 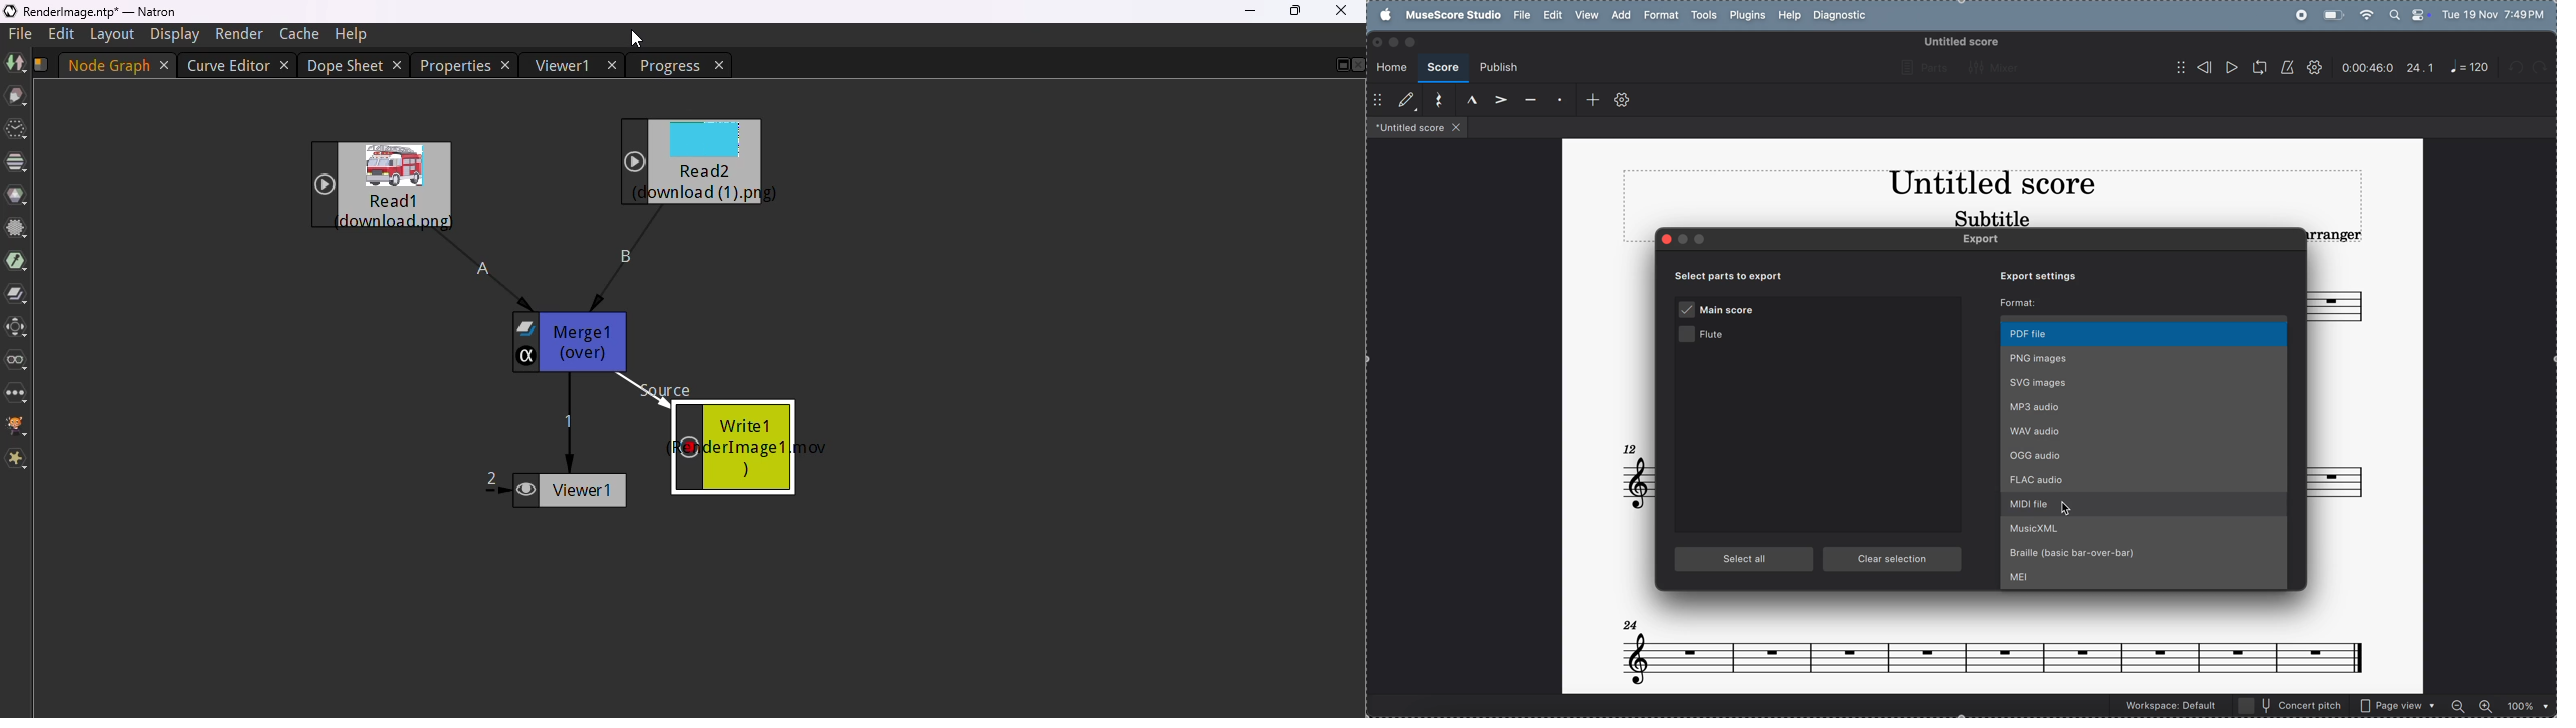 What do you see at coordinates (1992, 647) in the screenshot?
I see `notes` at bounding box center [1992, 647].